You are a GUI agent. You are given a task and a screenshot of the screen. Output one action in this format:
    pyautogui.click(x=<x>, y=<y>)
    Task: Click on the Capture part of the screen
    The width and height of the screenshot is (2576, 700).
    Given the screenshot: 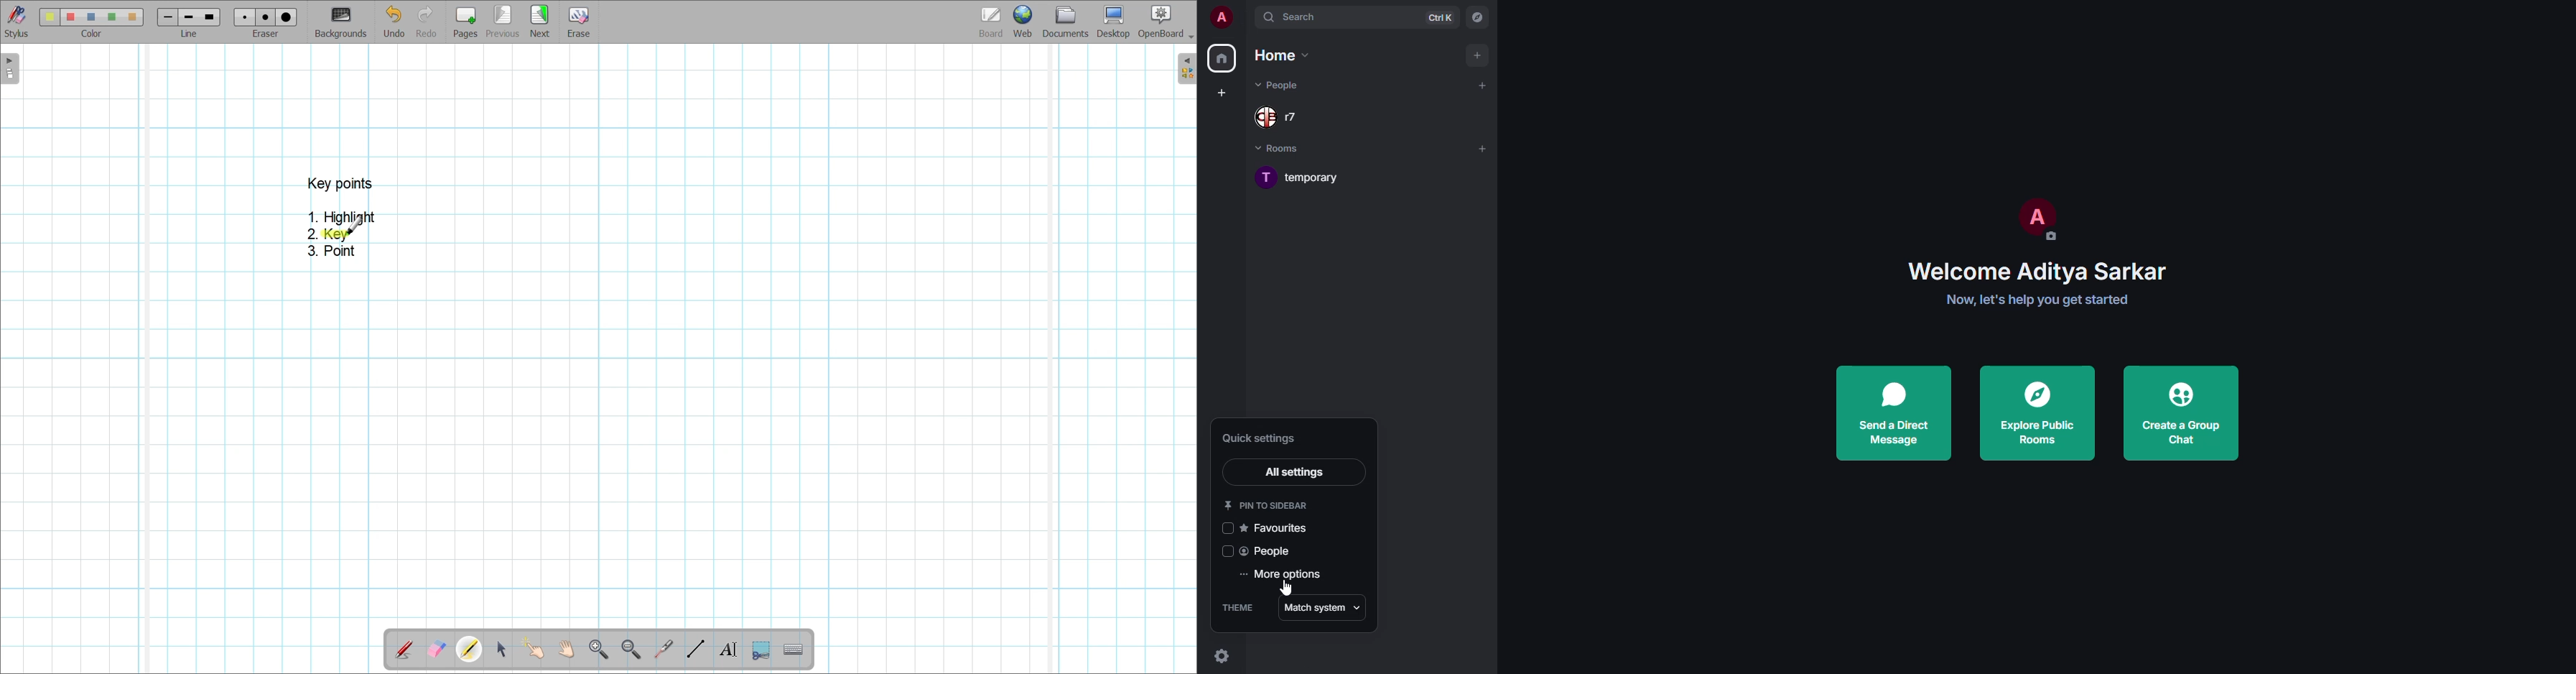 What is the action you would take?
    pyautogui.click(x=762, y=651)
    